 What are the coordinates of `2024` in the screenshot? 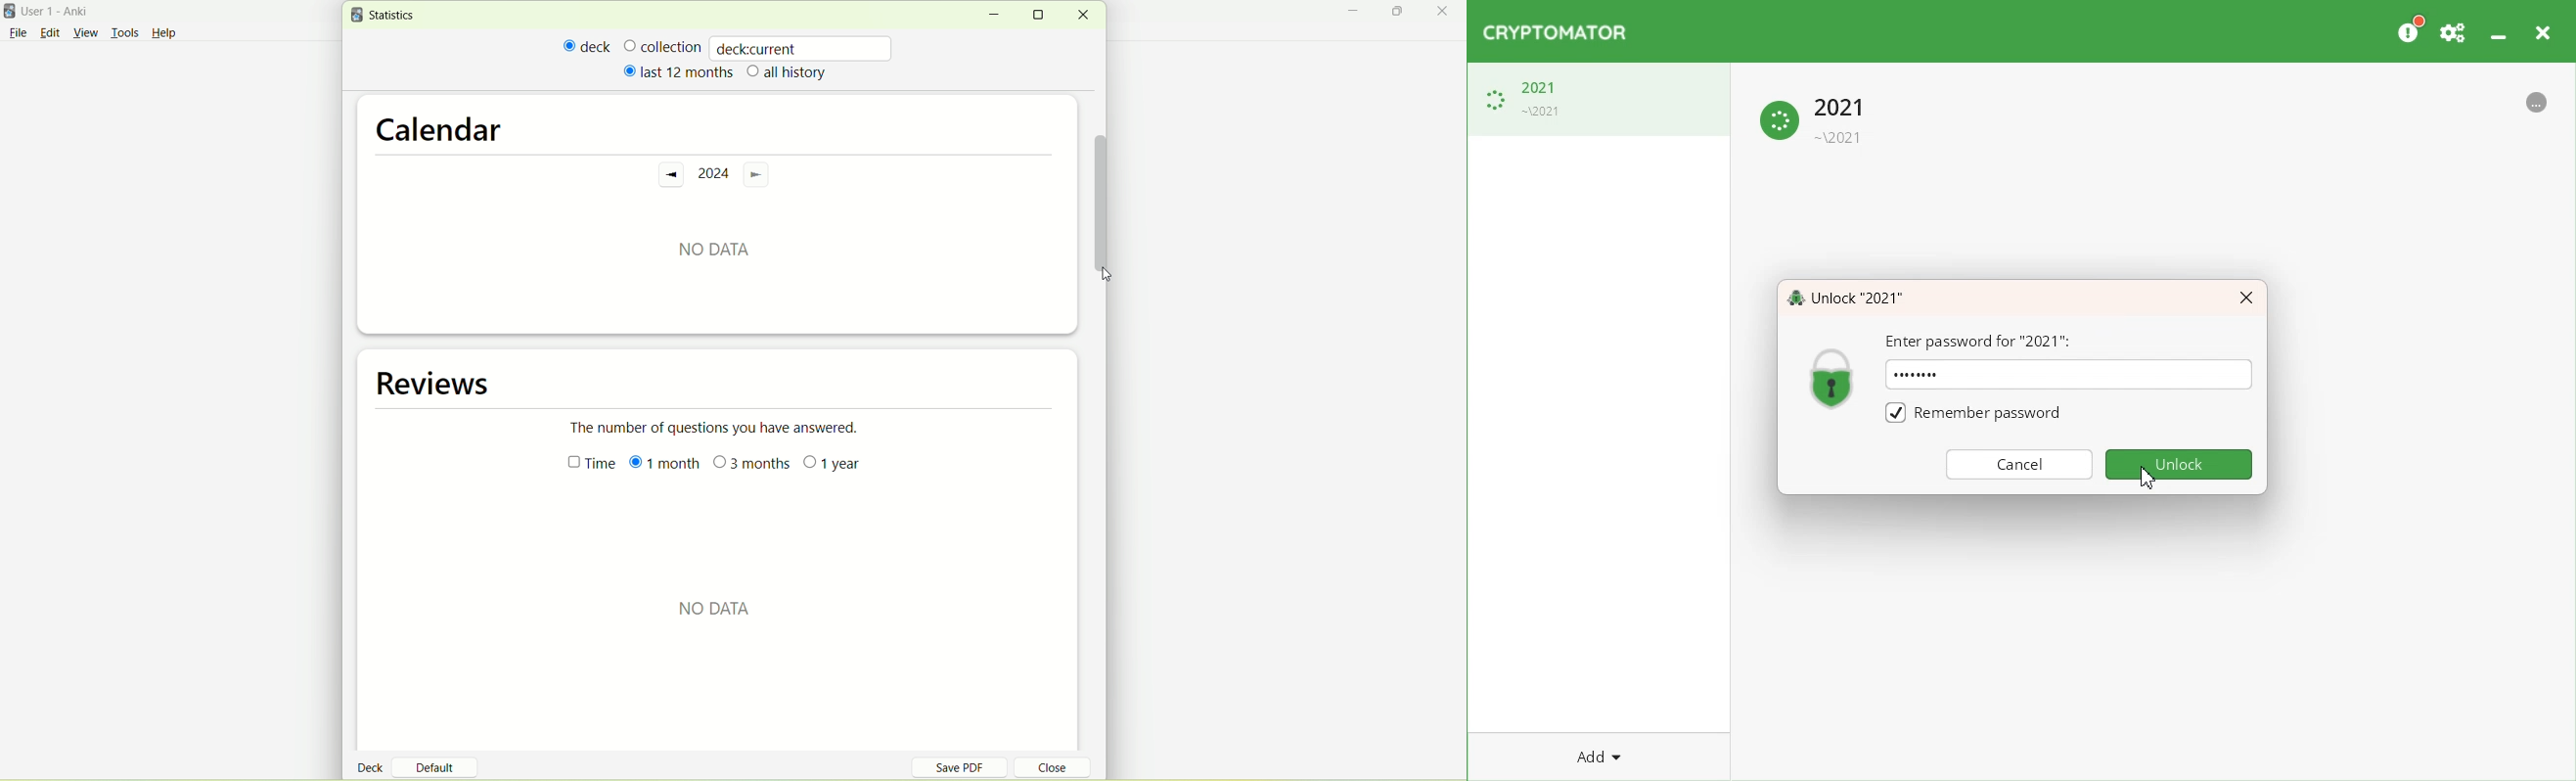 It's located at (712, 175).